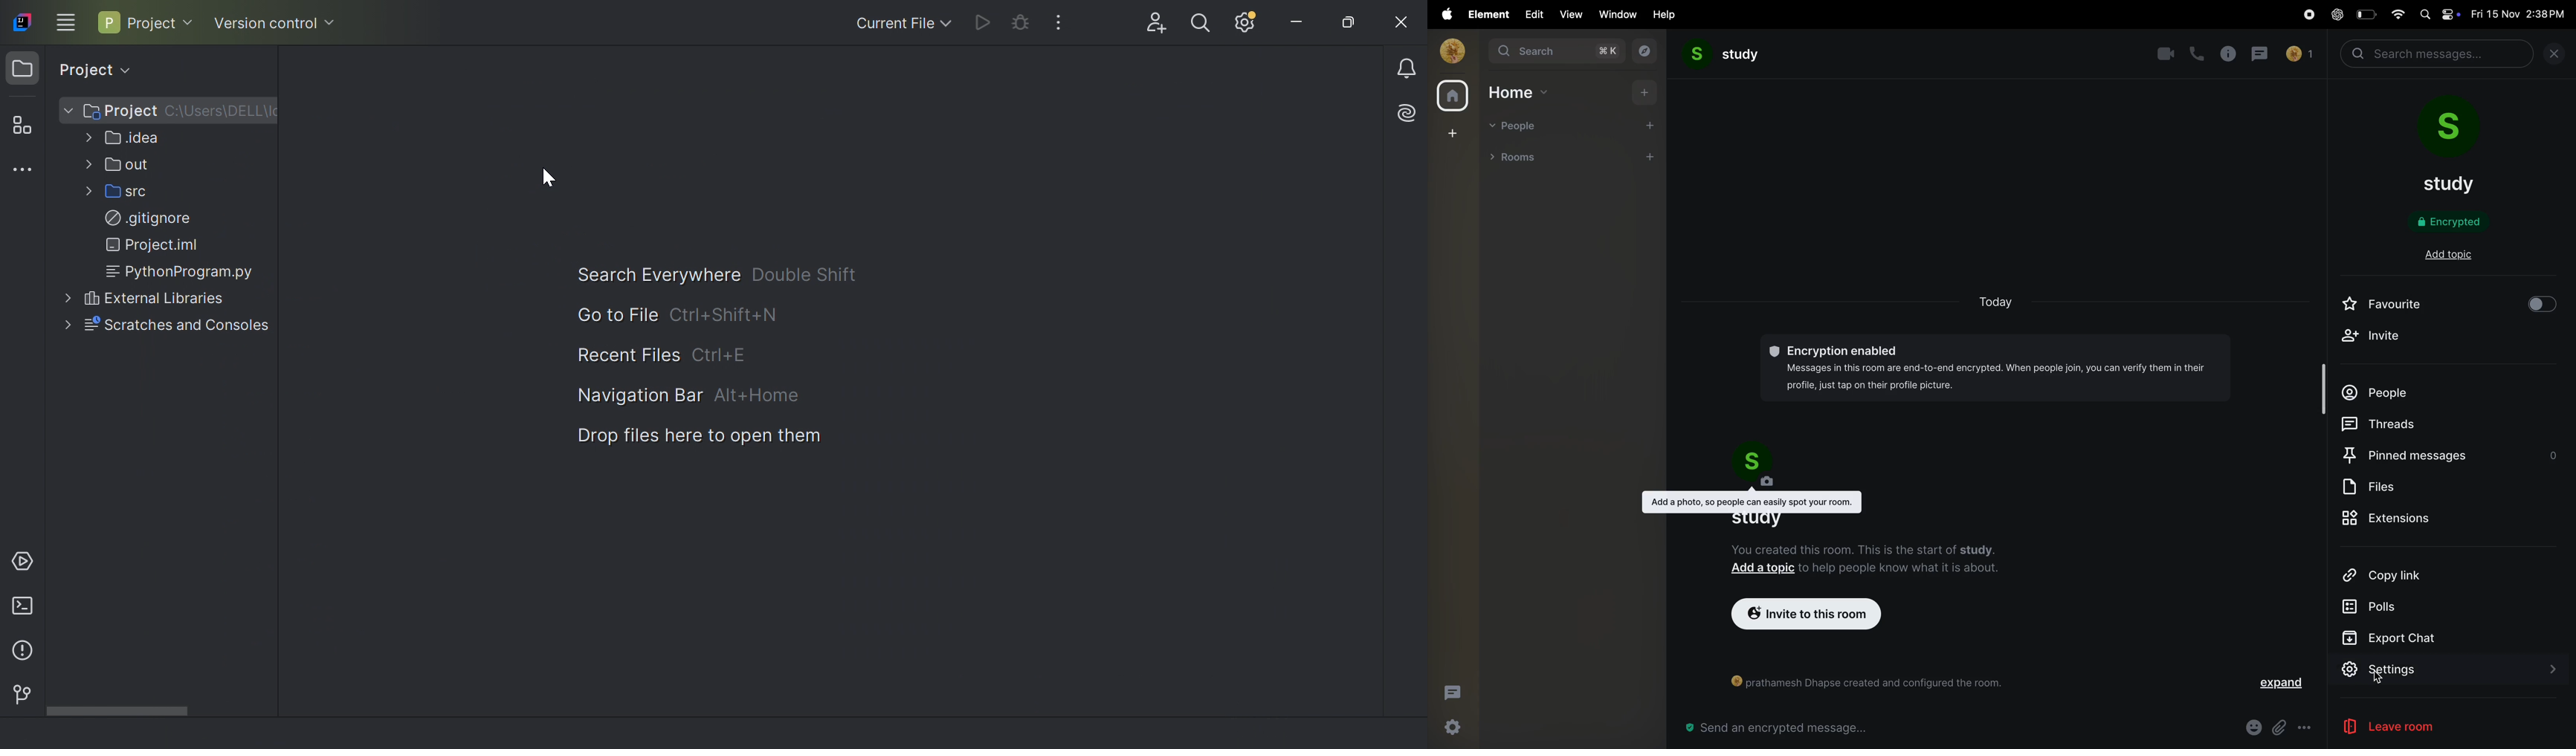 The height and width of the screenshot is (756, 2576). Describe the element at coordinates (2395, 13) in the screenshot. I see `wifi` at that location.